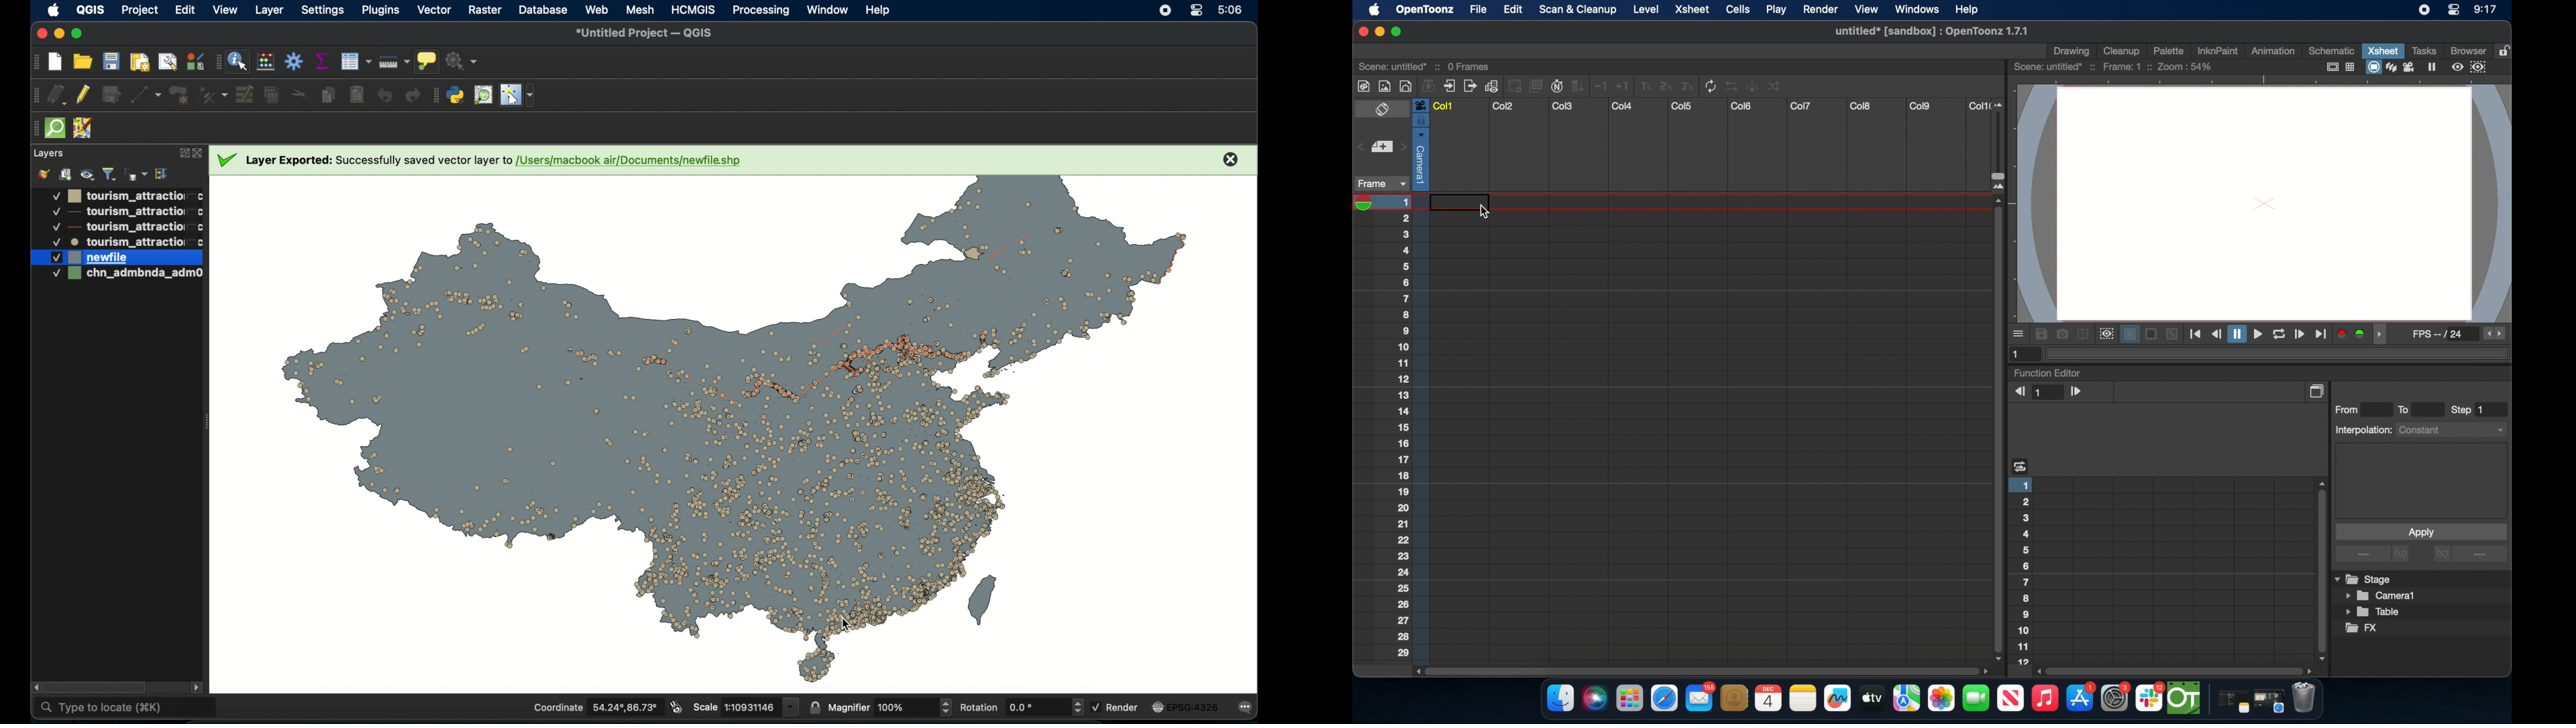  What do you see at coordinates (1368, 203) in the screenshot?
I see `playhead` at bounding box center [1368, 203].